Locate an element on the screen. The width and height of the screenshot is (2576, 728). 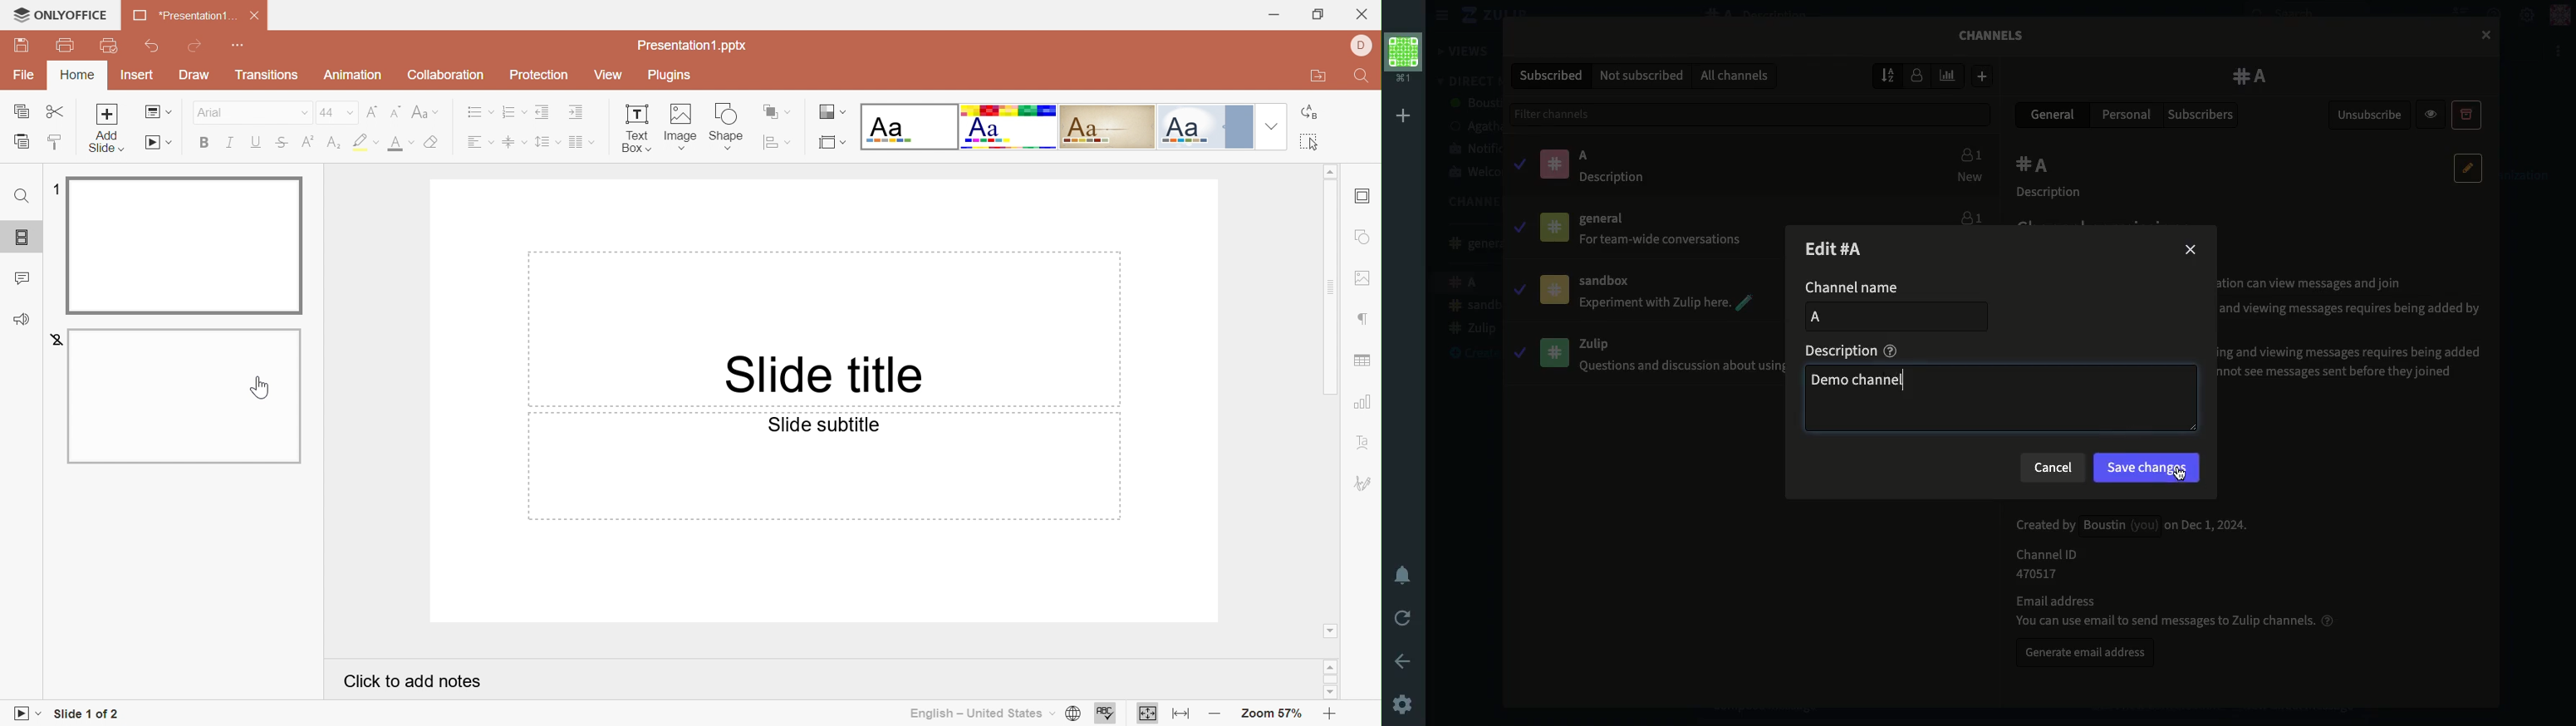
Image is located at coordinates (684, 127).